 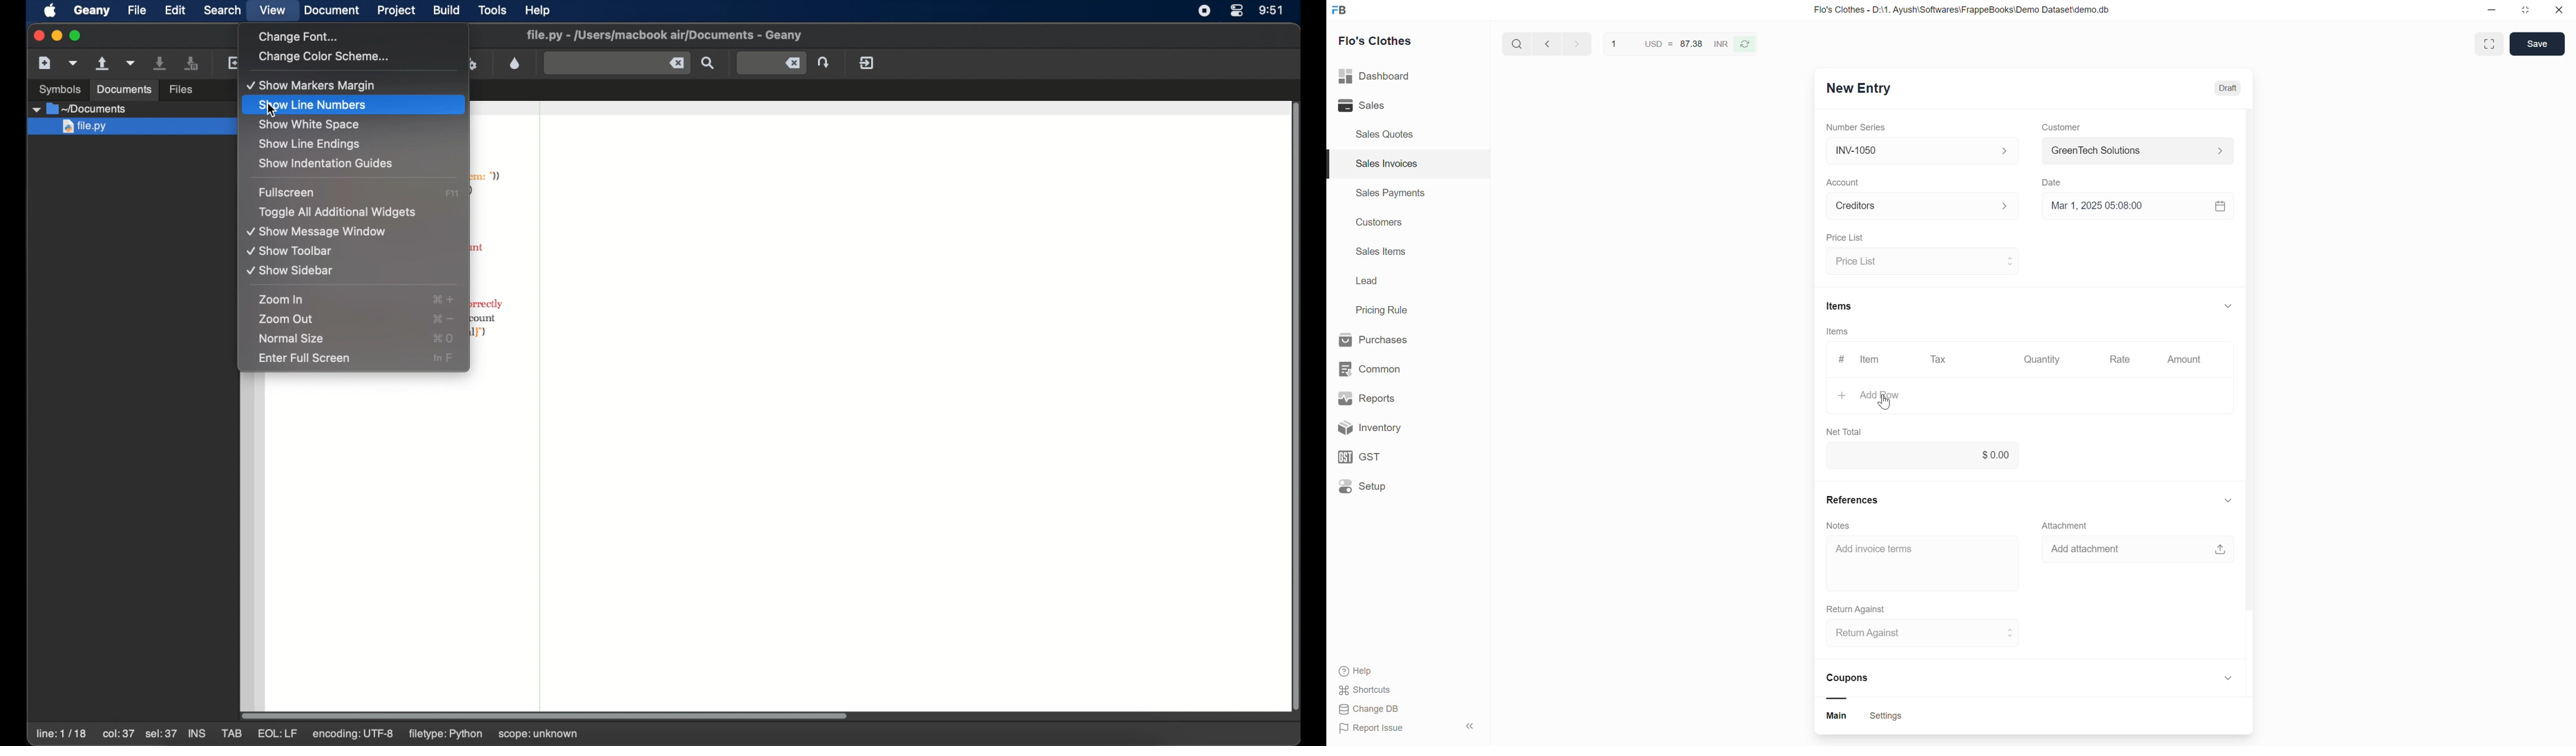 I want to click on Select Number series, so click(x=1920, y=150).